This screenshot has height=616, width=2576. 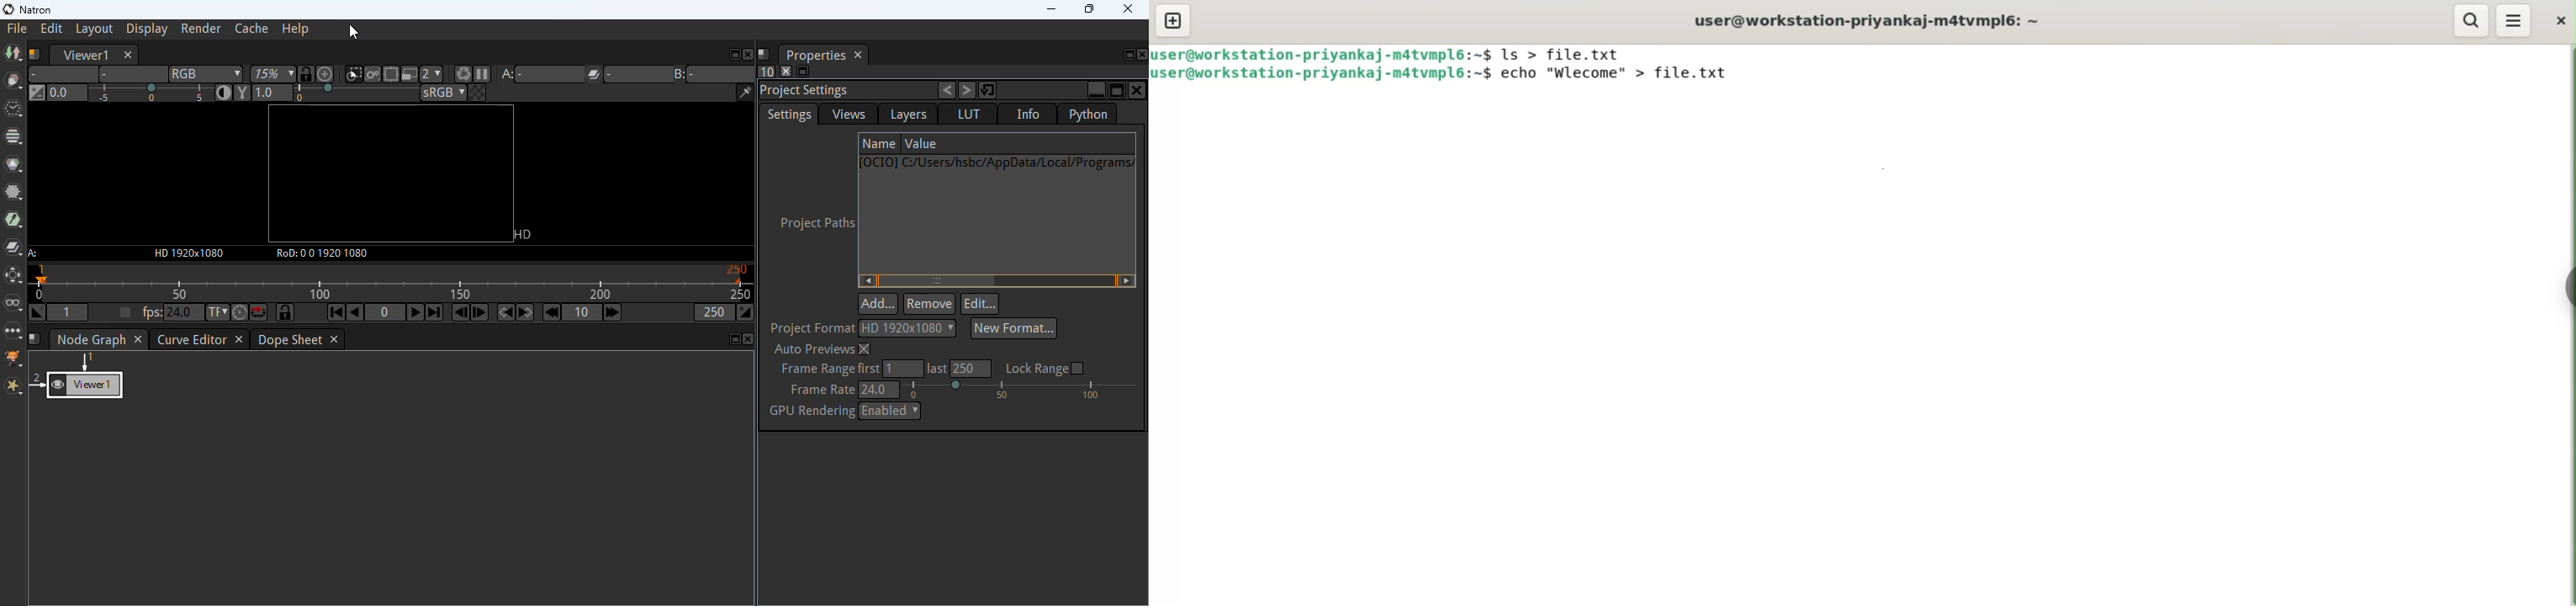 What do you see at coordinates (17, 29) in the screenshot?
I see `file` at bounding box center [17, 29].